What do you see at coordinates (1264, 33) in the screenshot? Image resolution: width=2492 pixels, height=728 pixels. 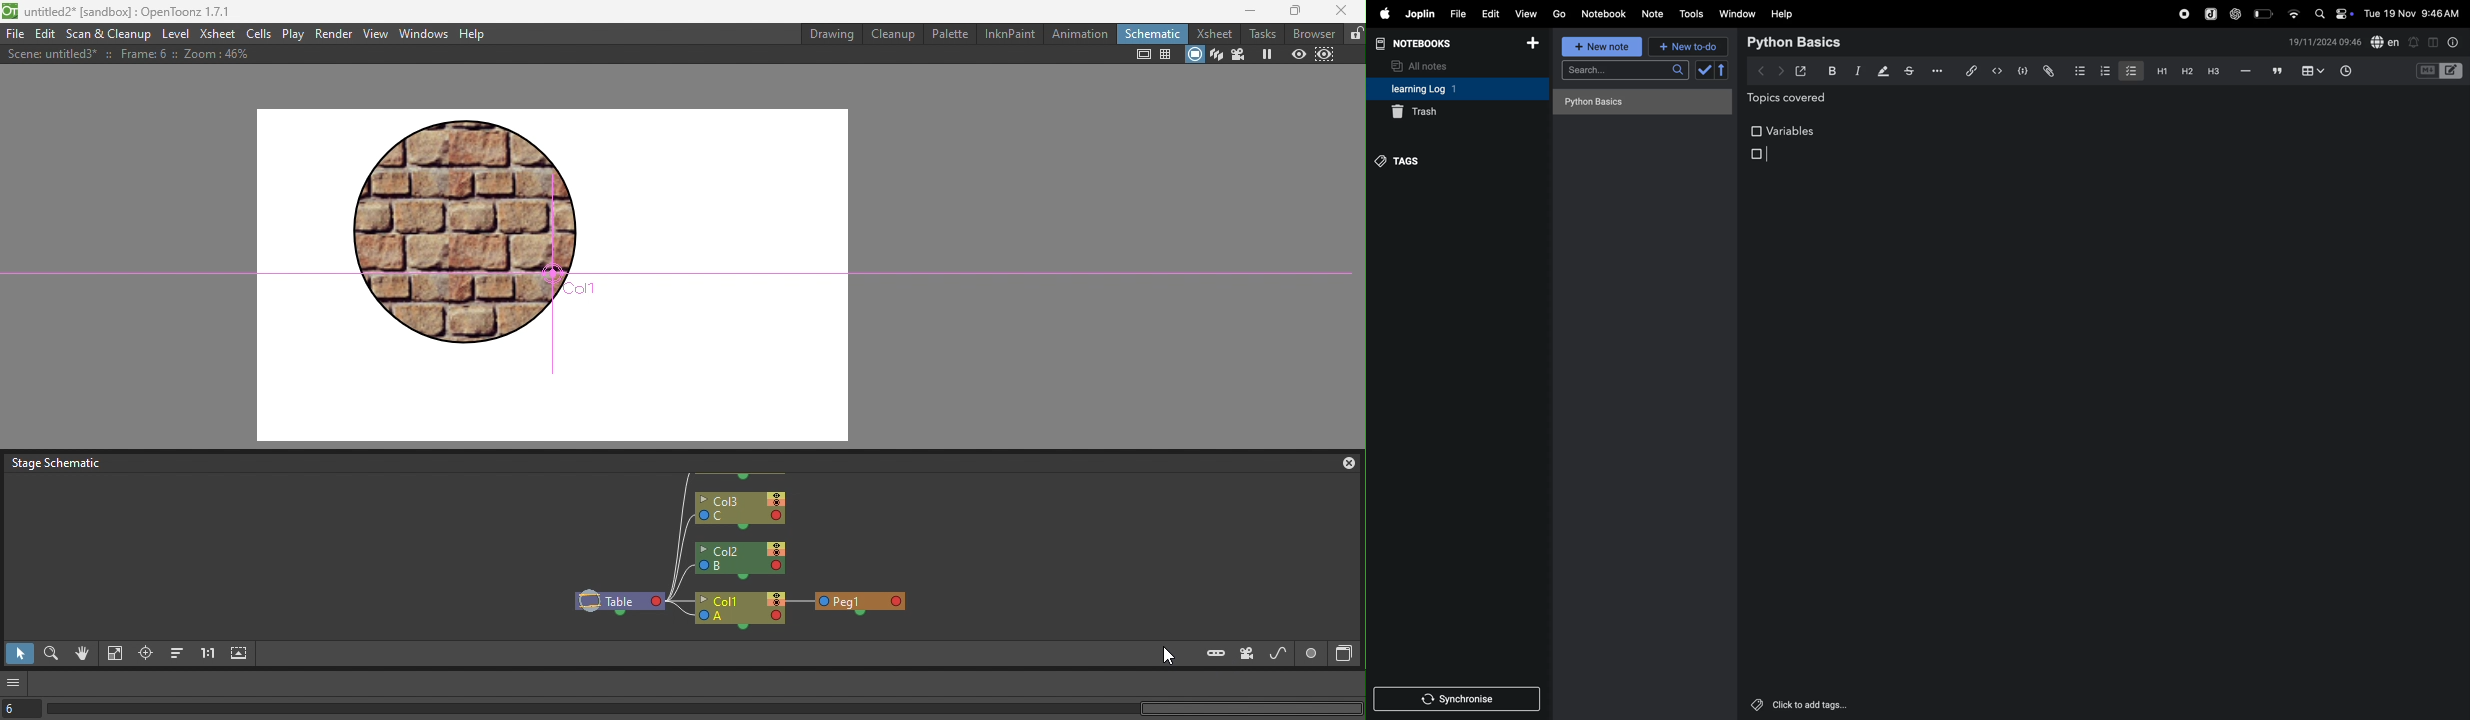 I see `Tasks` at bounding box center [1264, 33].